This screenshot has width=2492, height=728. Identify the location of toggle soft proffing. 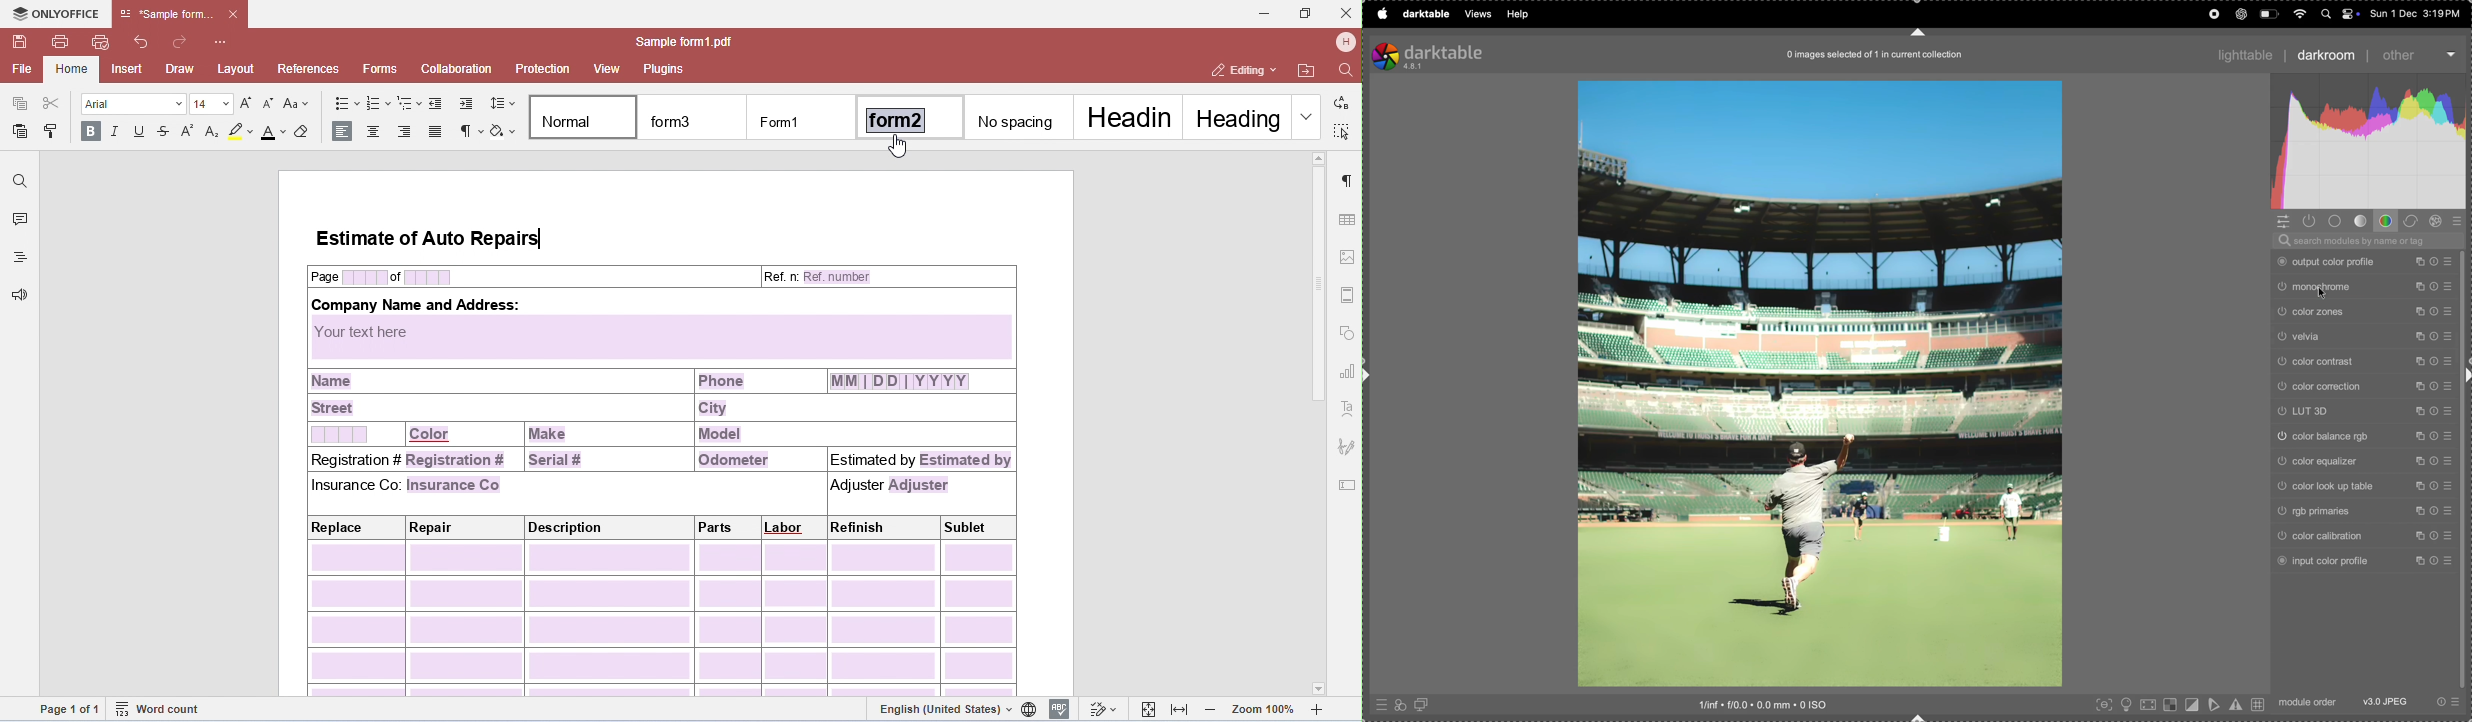
(2213, 705).